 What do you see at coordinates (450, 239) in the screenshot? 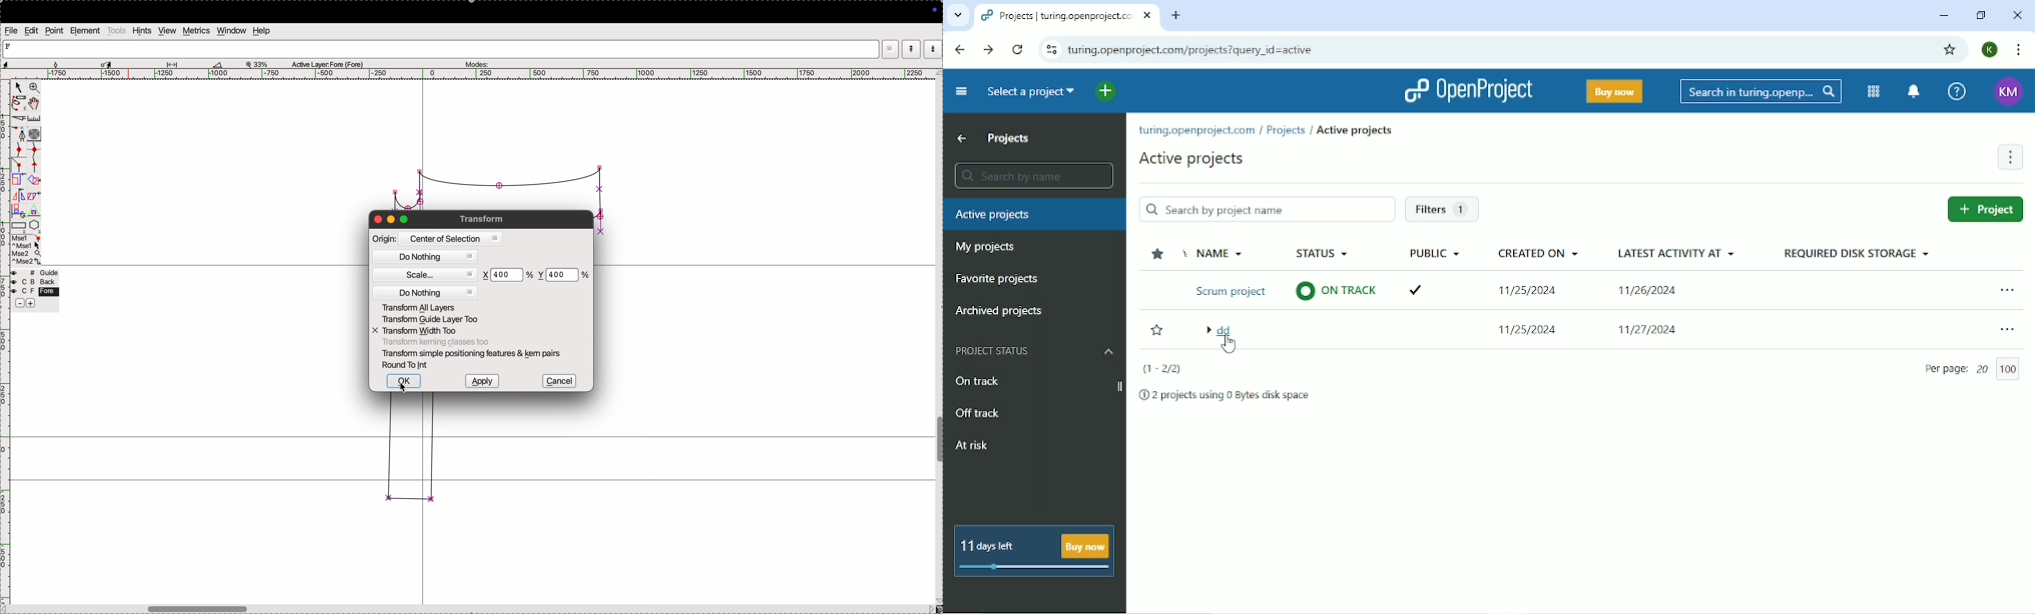
I see `centre of selsection` at bounding box center [450, 239].